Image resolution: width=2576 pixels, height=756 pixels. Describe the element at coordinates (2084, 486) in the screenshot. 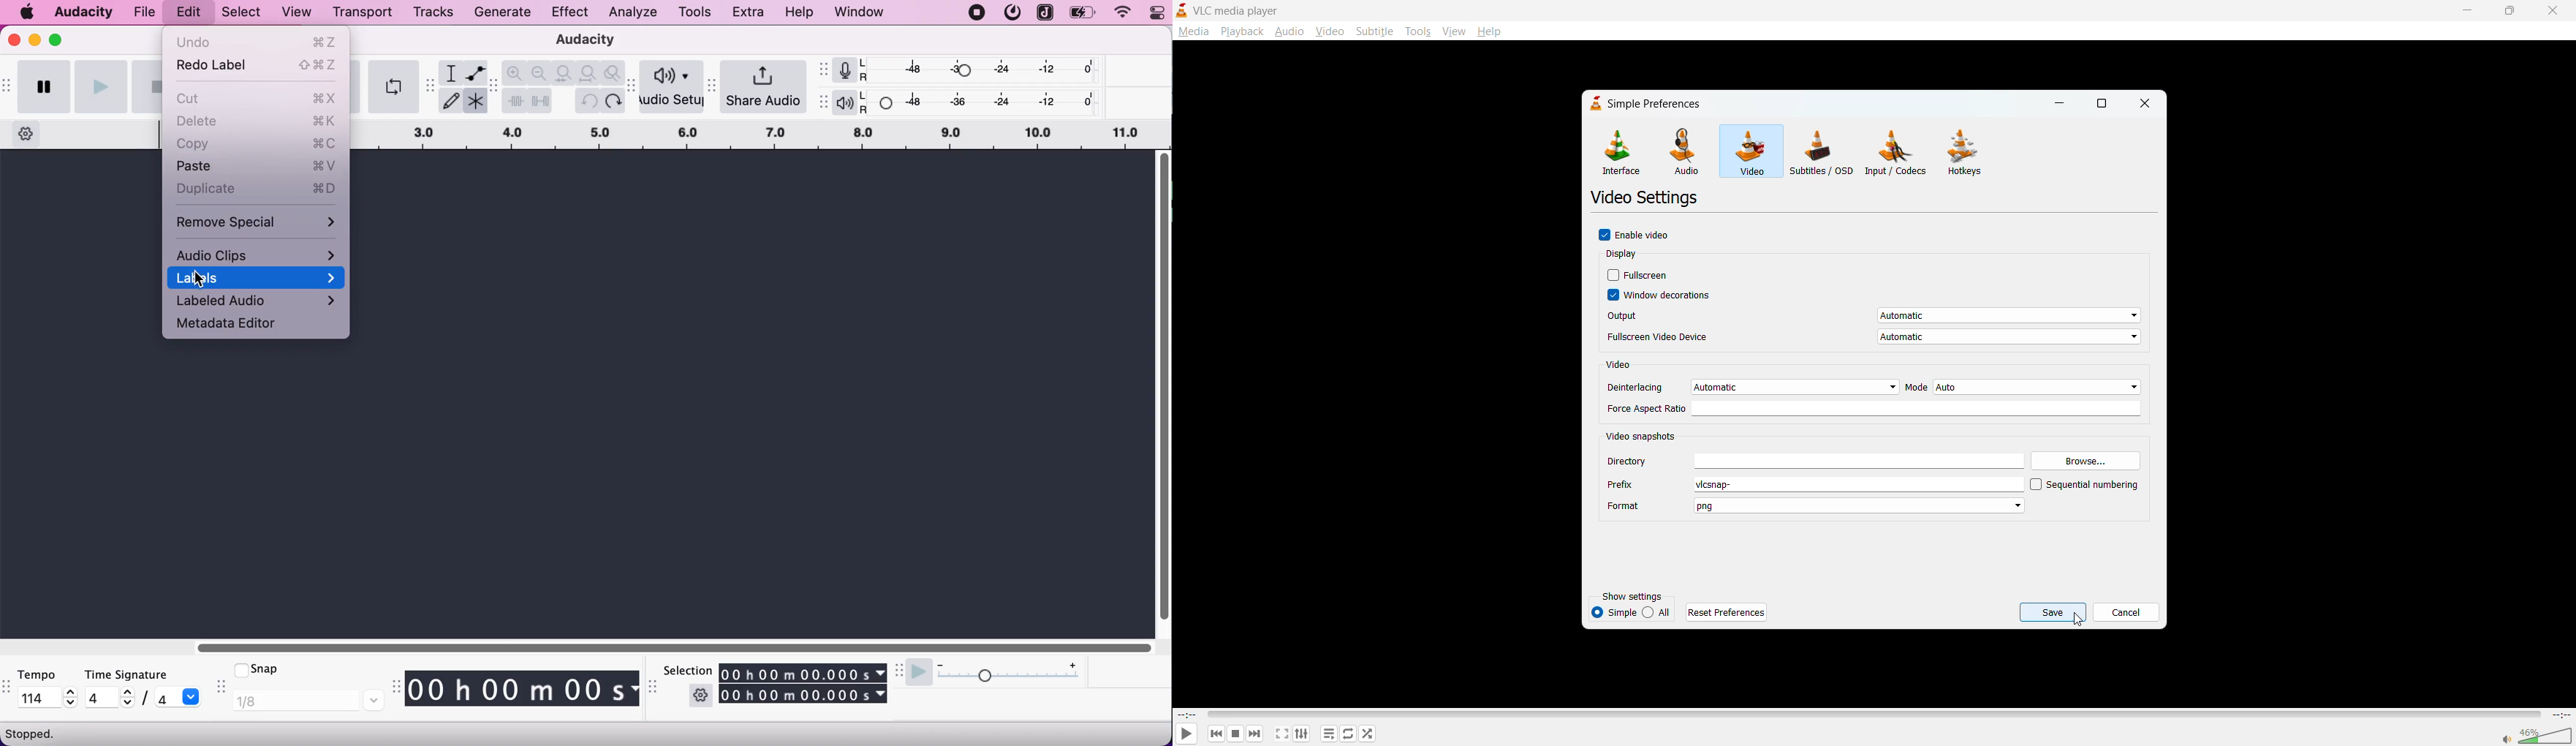

I see `sequential numbering` at that location.